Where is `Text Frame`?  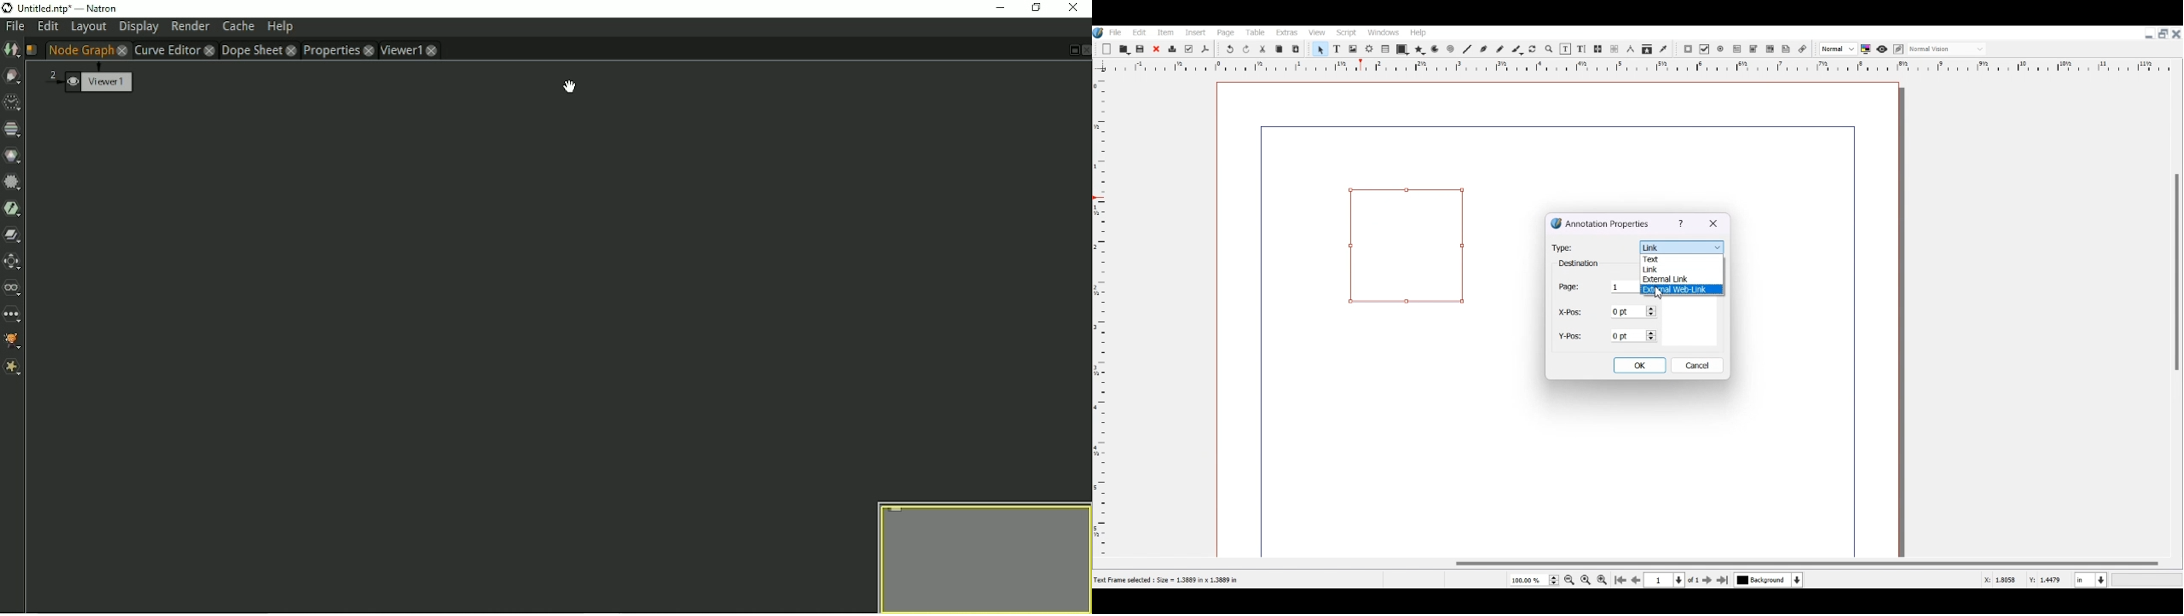 Text Frame is located at coordinates (1337, 49).